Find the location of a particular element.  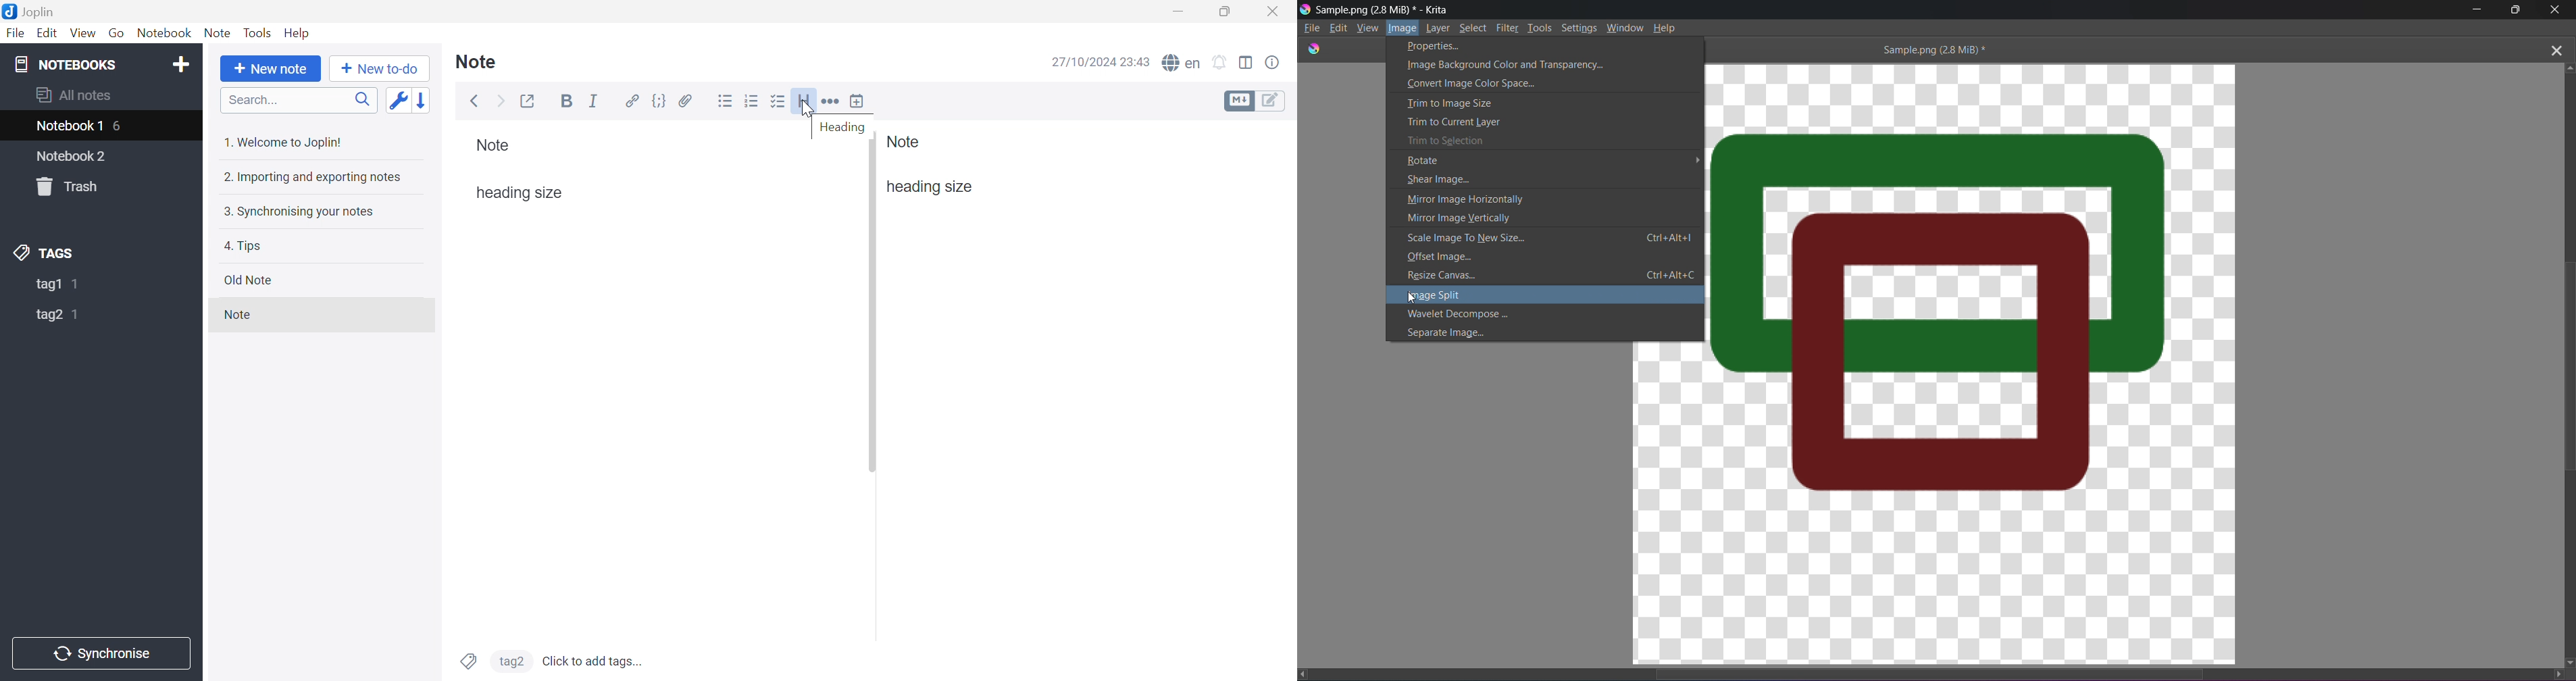

Note is located at coordinates (476, 62).